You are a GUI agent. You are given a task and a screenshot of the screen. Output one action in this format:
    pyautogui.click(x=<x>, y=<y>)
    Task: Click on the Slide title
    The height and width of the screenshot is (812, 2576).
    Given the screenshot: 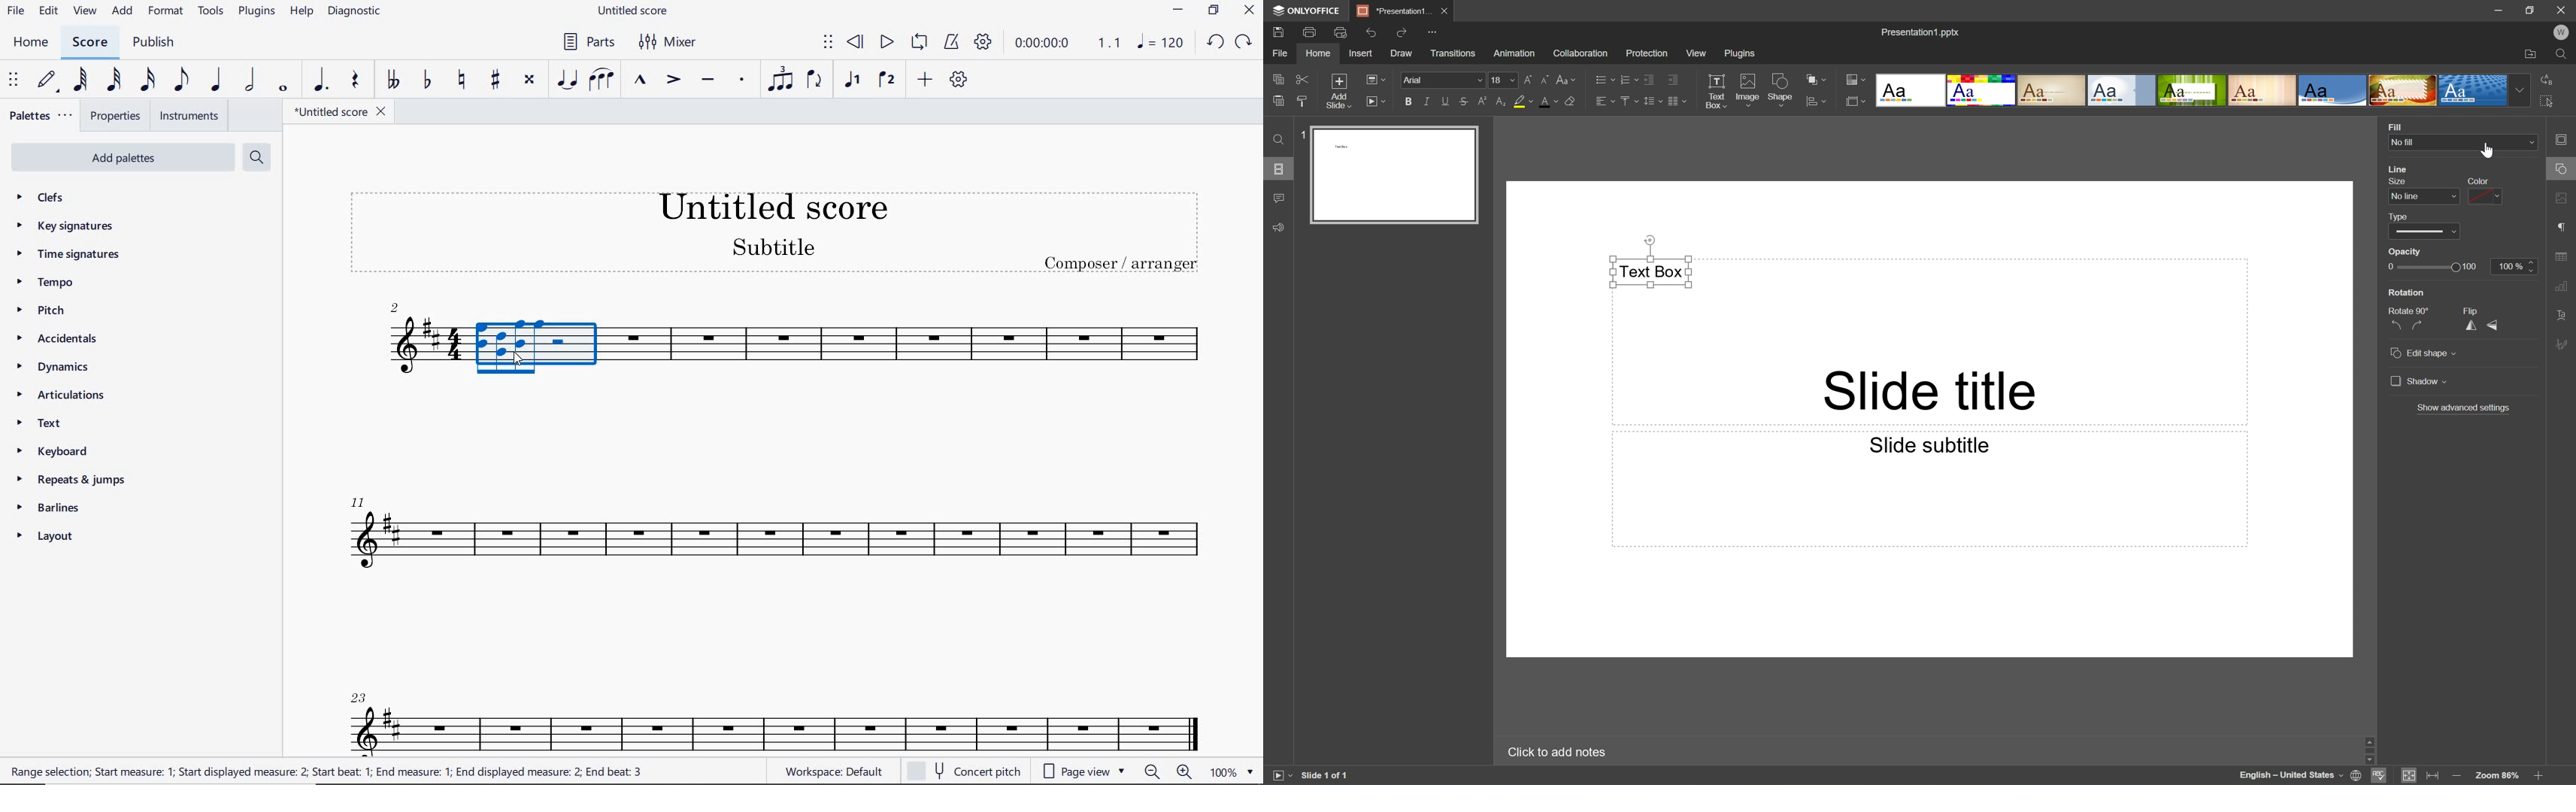 What is the action you would take?
    pyautogui.click(x=1934, y=391)
    